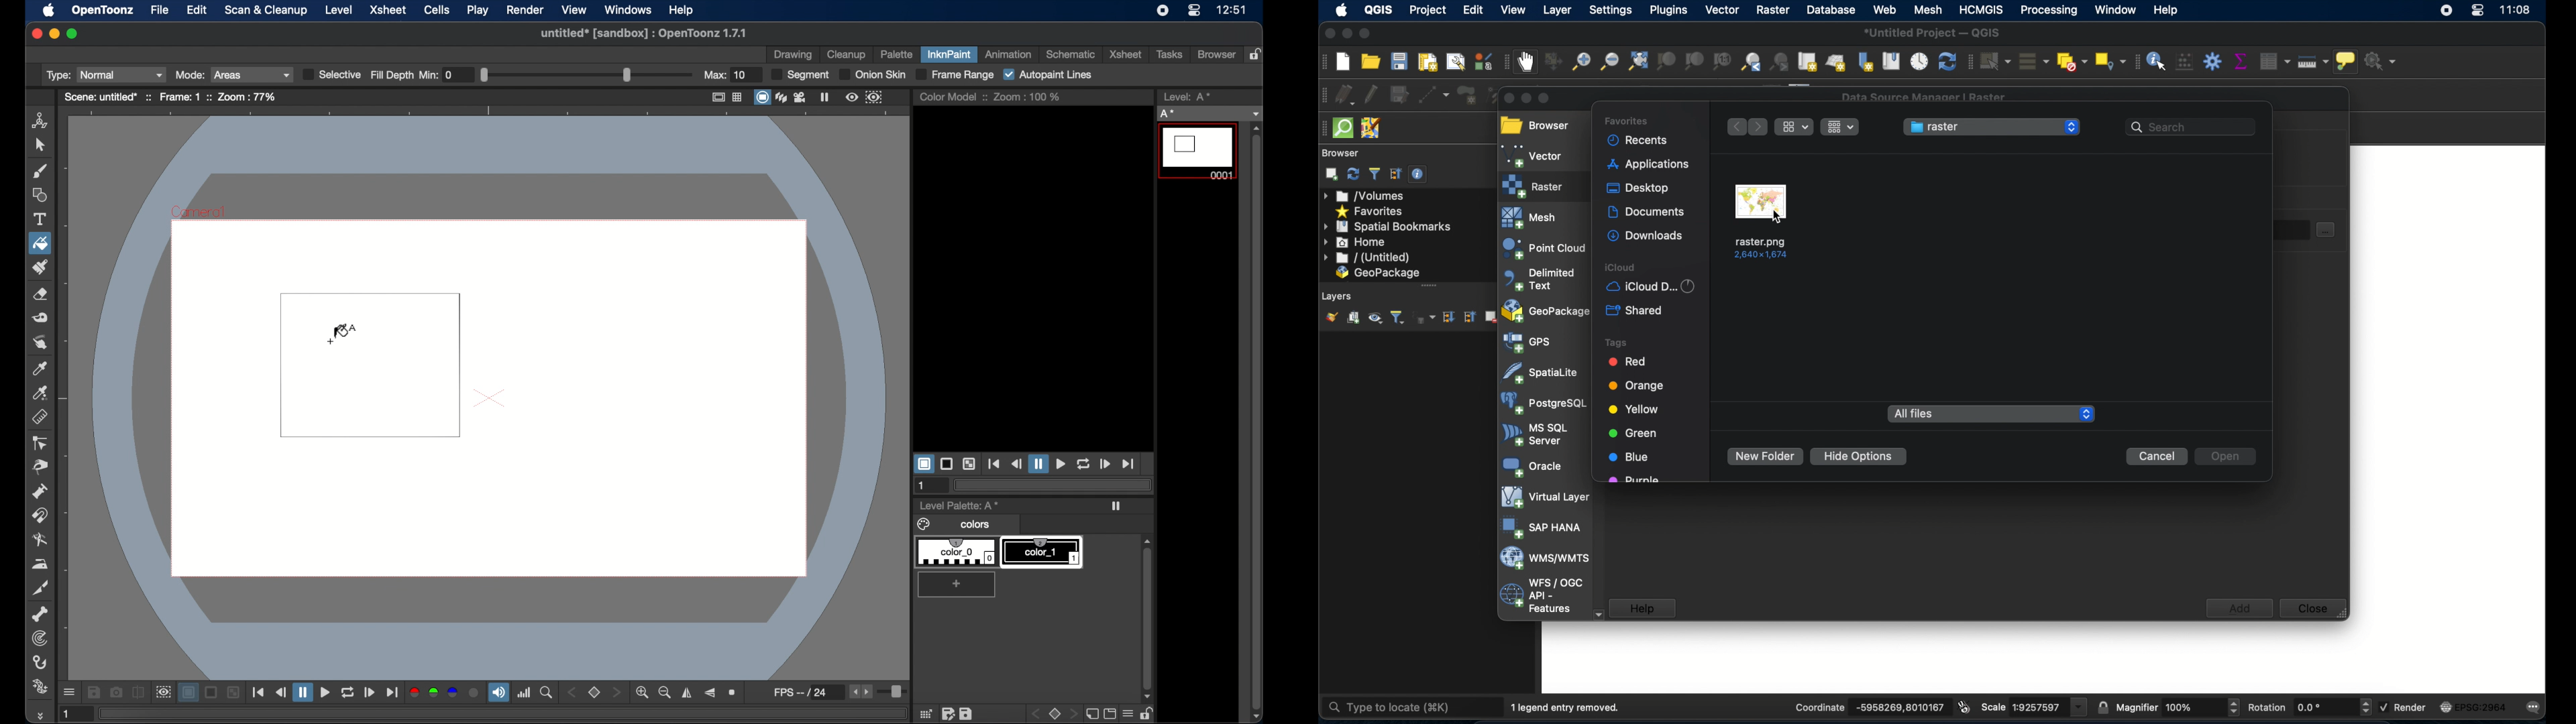 Image resolution: width=2576 pixels, height=728 pixels. Describe the element at coordinates (474, 692) in the screenshot. I see `alpha channel` at that location.